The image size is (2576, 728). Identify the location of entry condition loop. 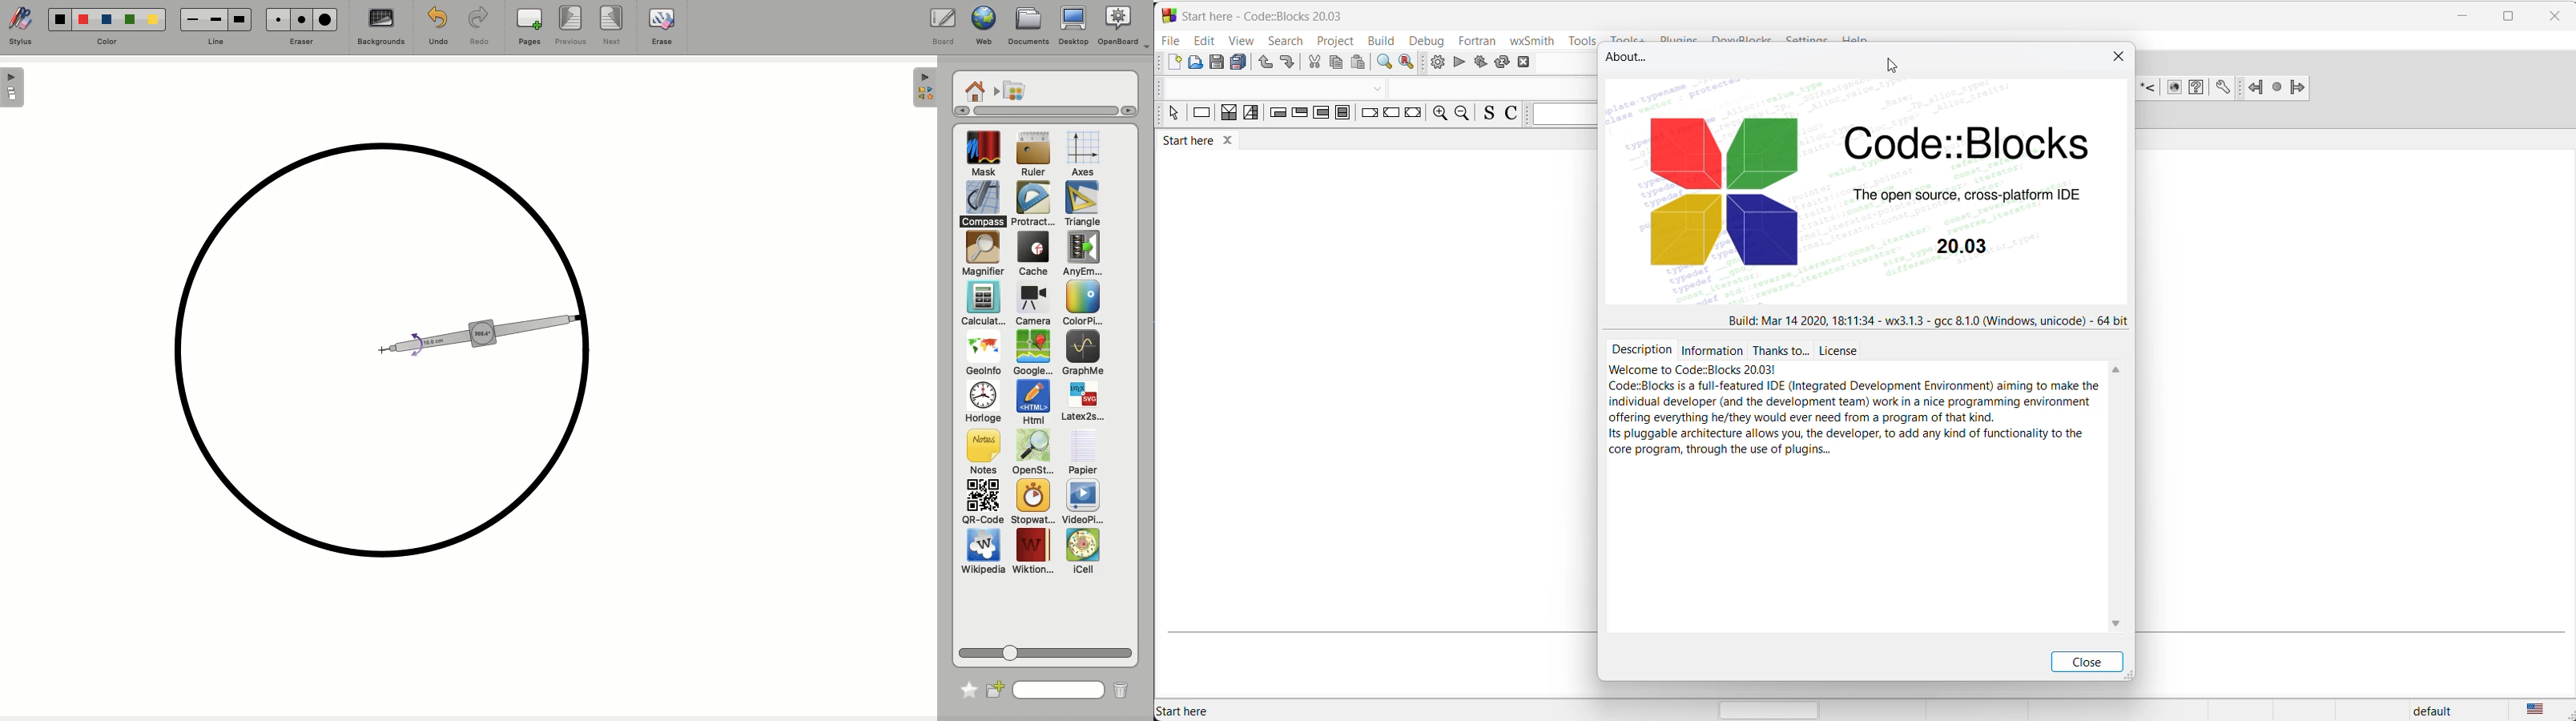
(1276, 115).